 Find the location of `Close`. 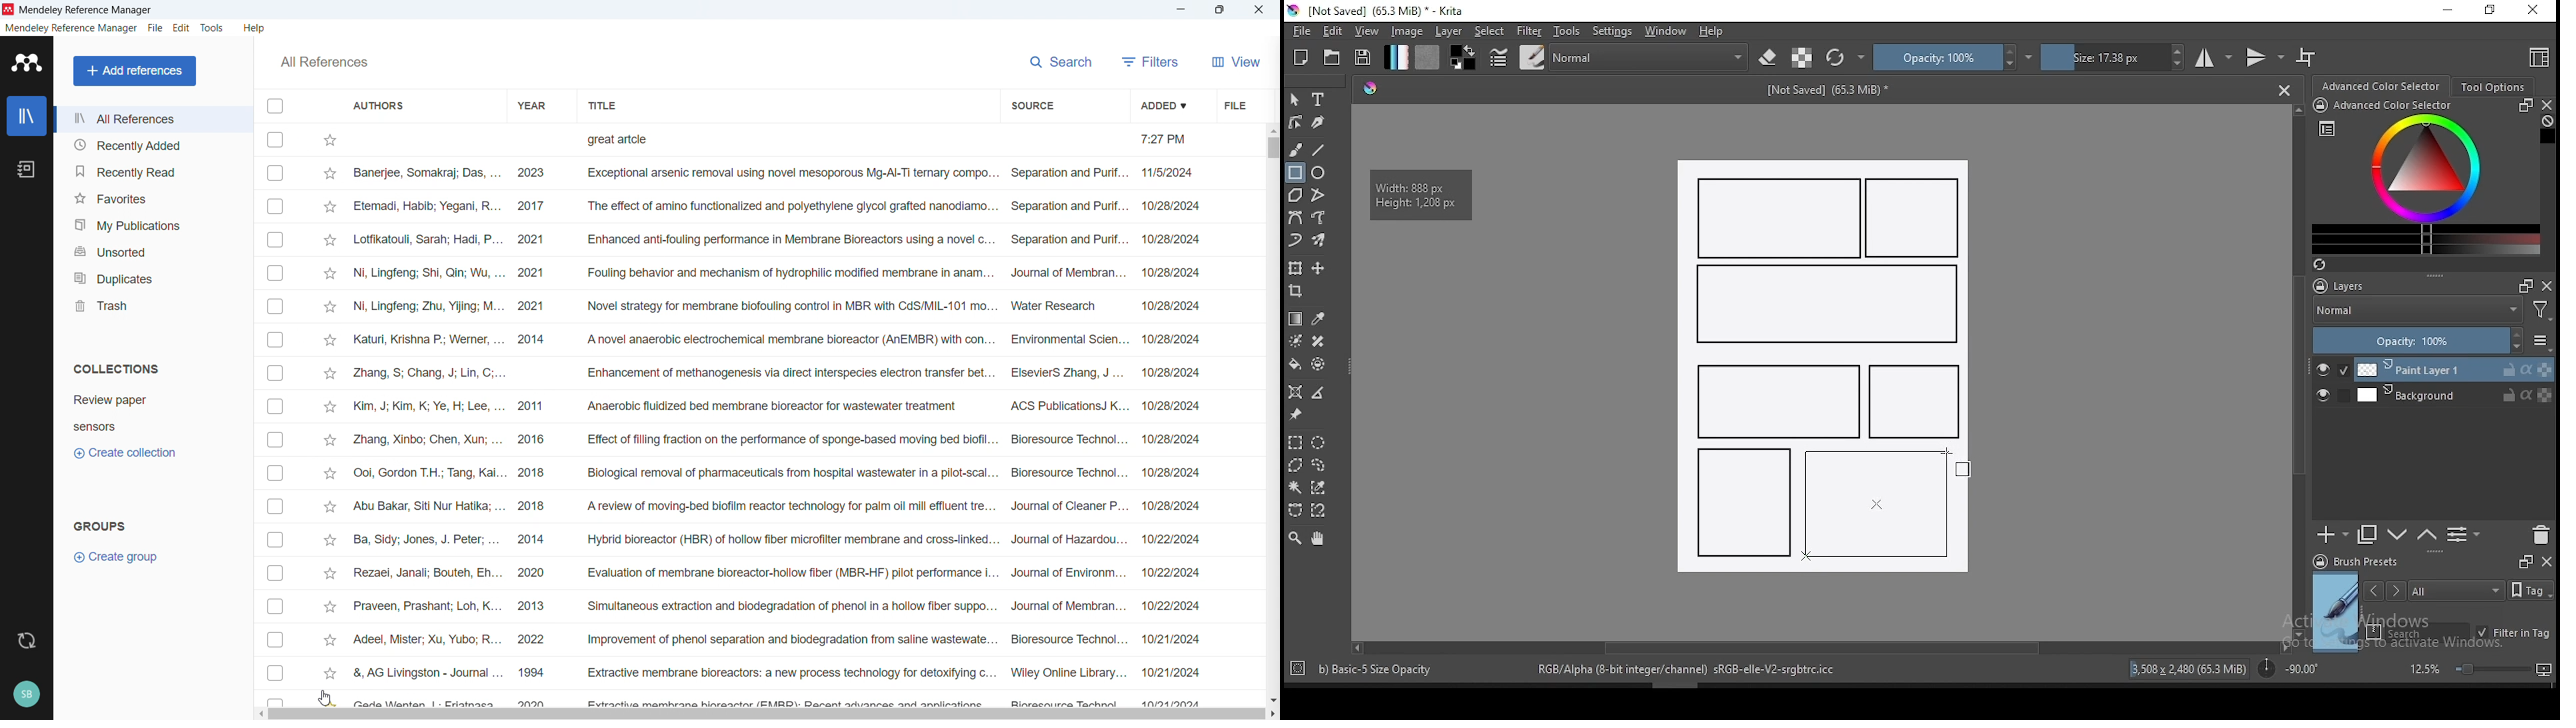

Close is located at coordinates (1259, 10).